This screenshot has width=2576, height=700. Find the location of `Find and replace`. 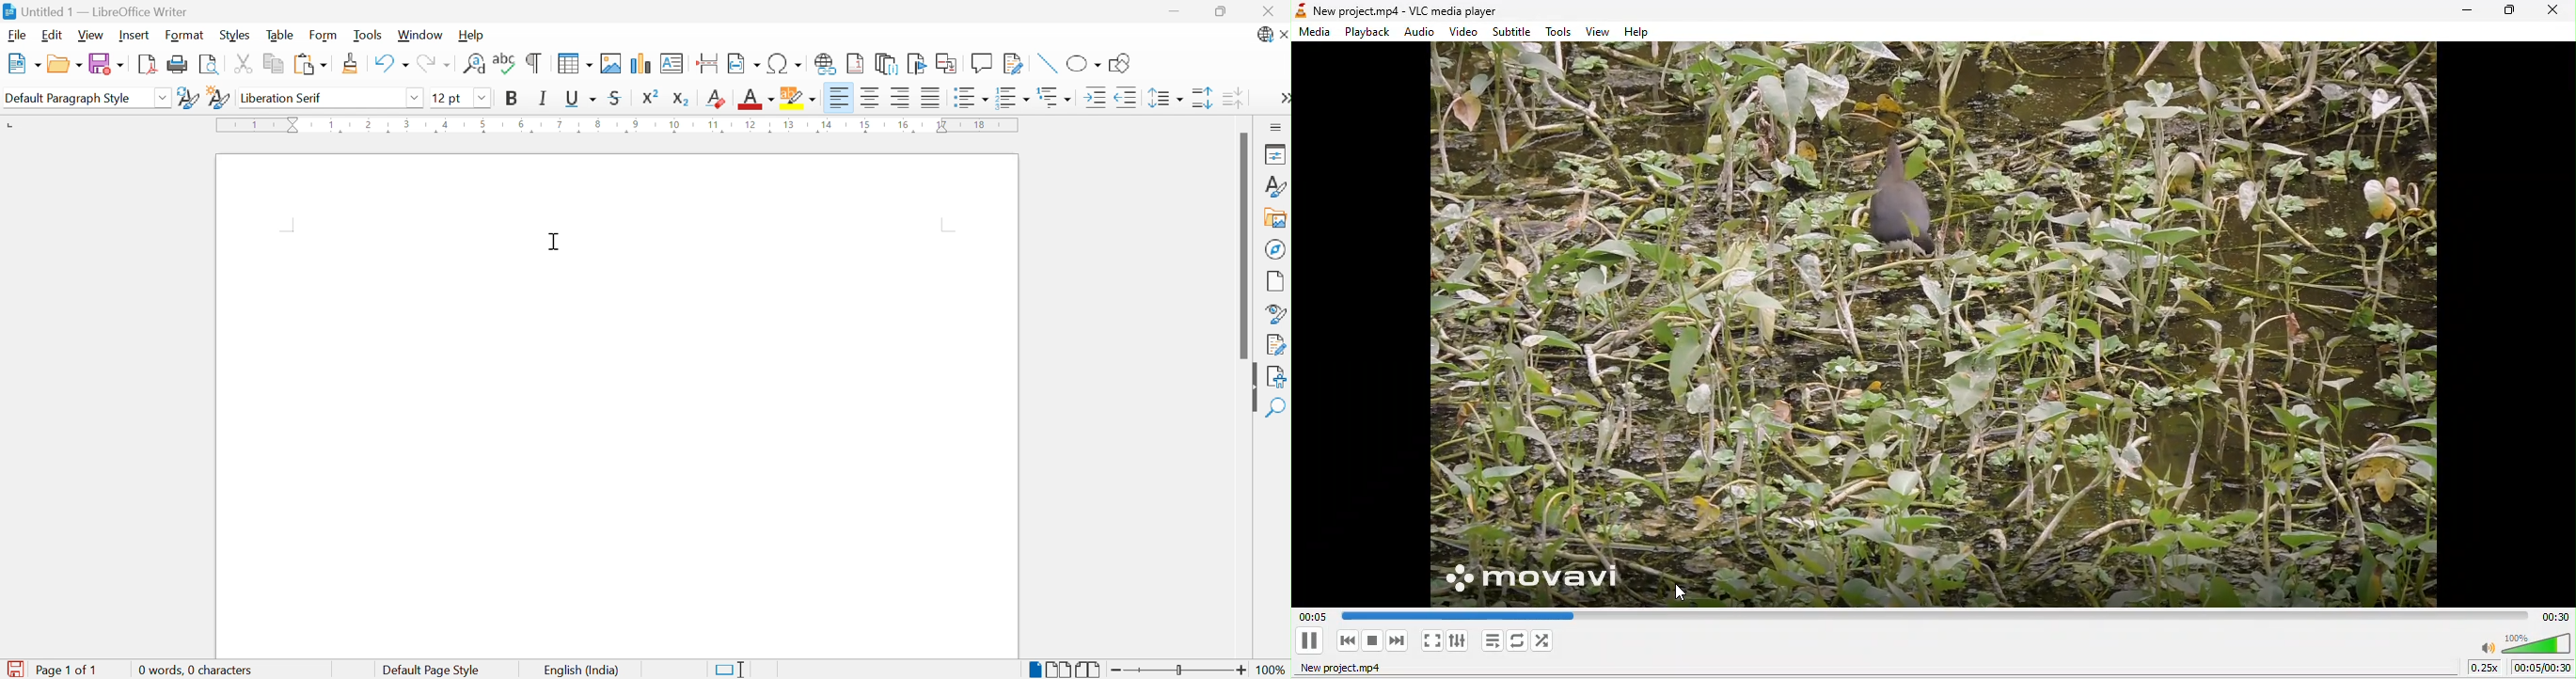

Find and replace is located at coordinates (475, 63).